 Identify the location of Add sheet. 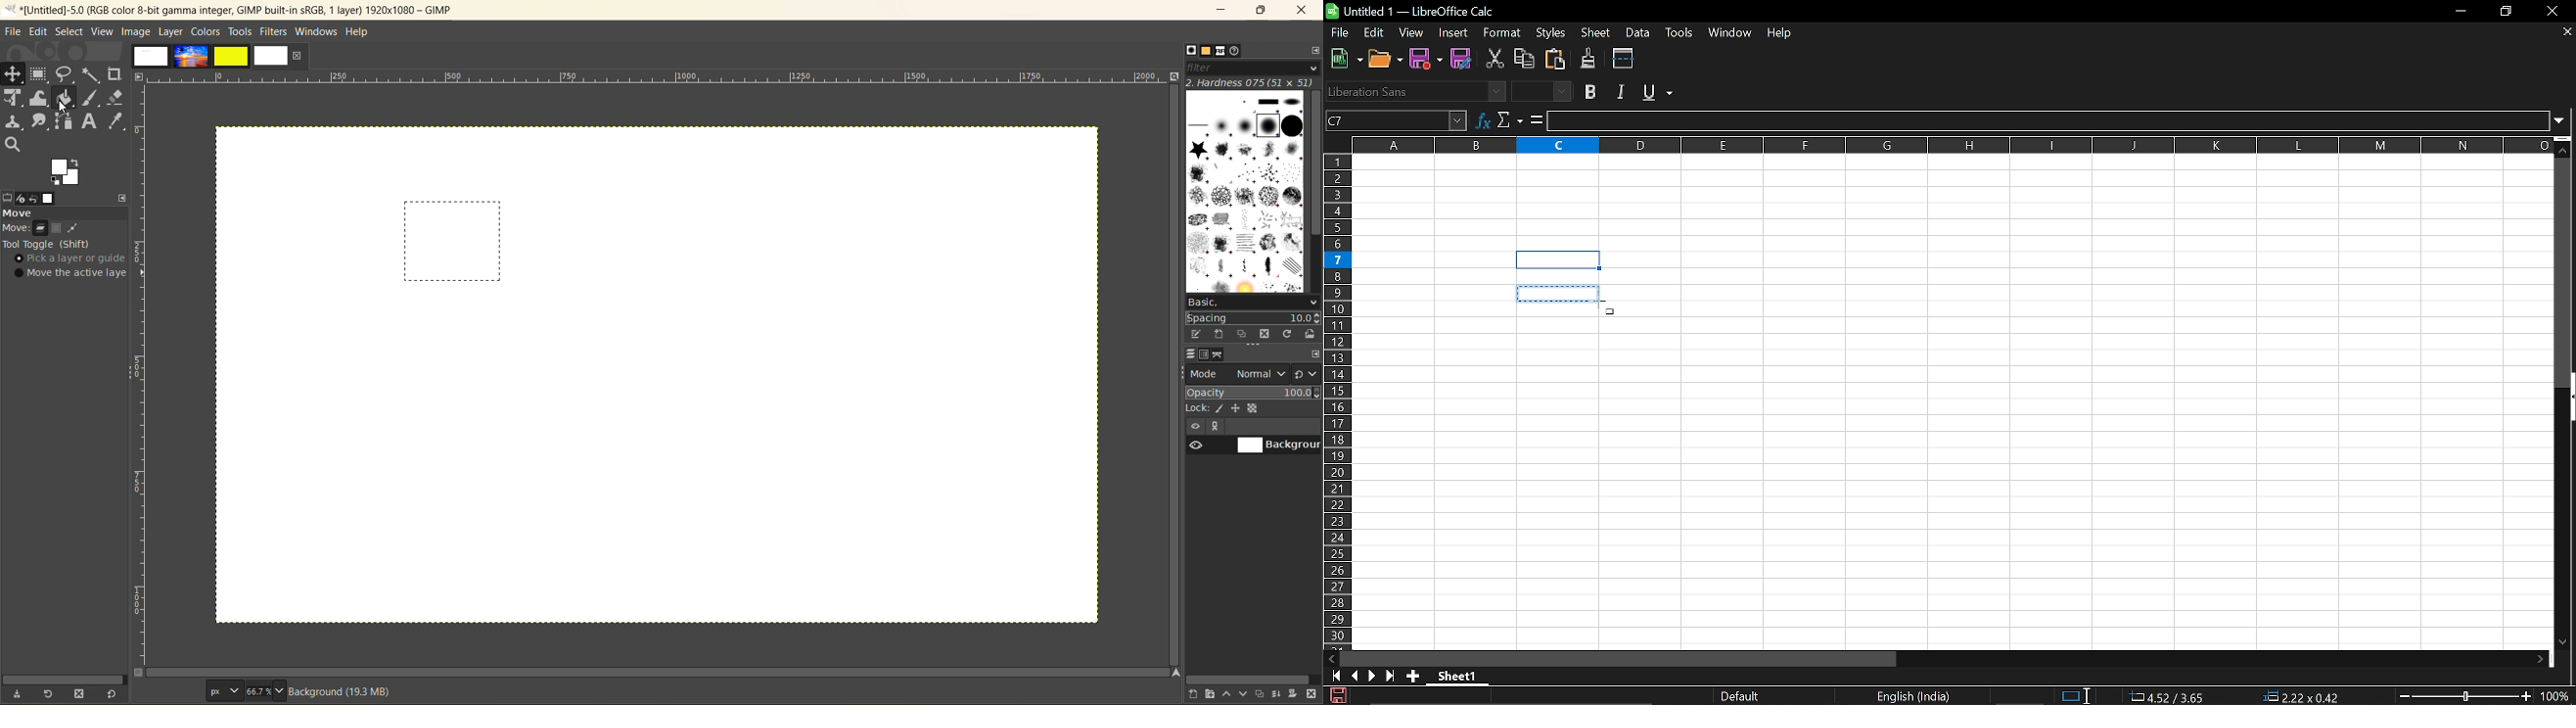
(1412, 676).